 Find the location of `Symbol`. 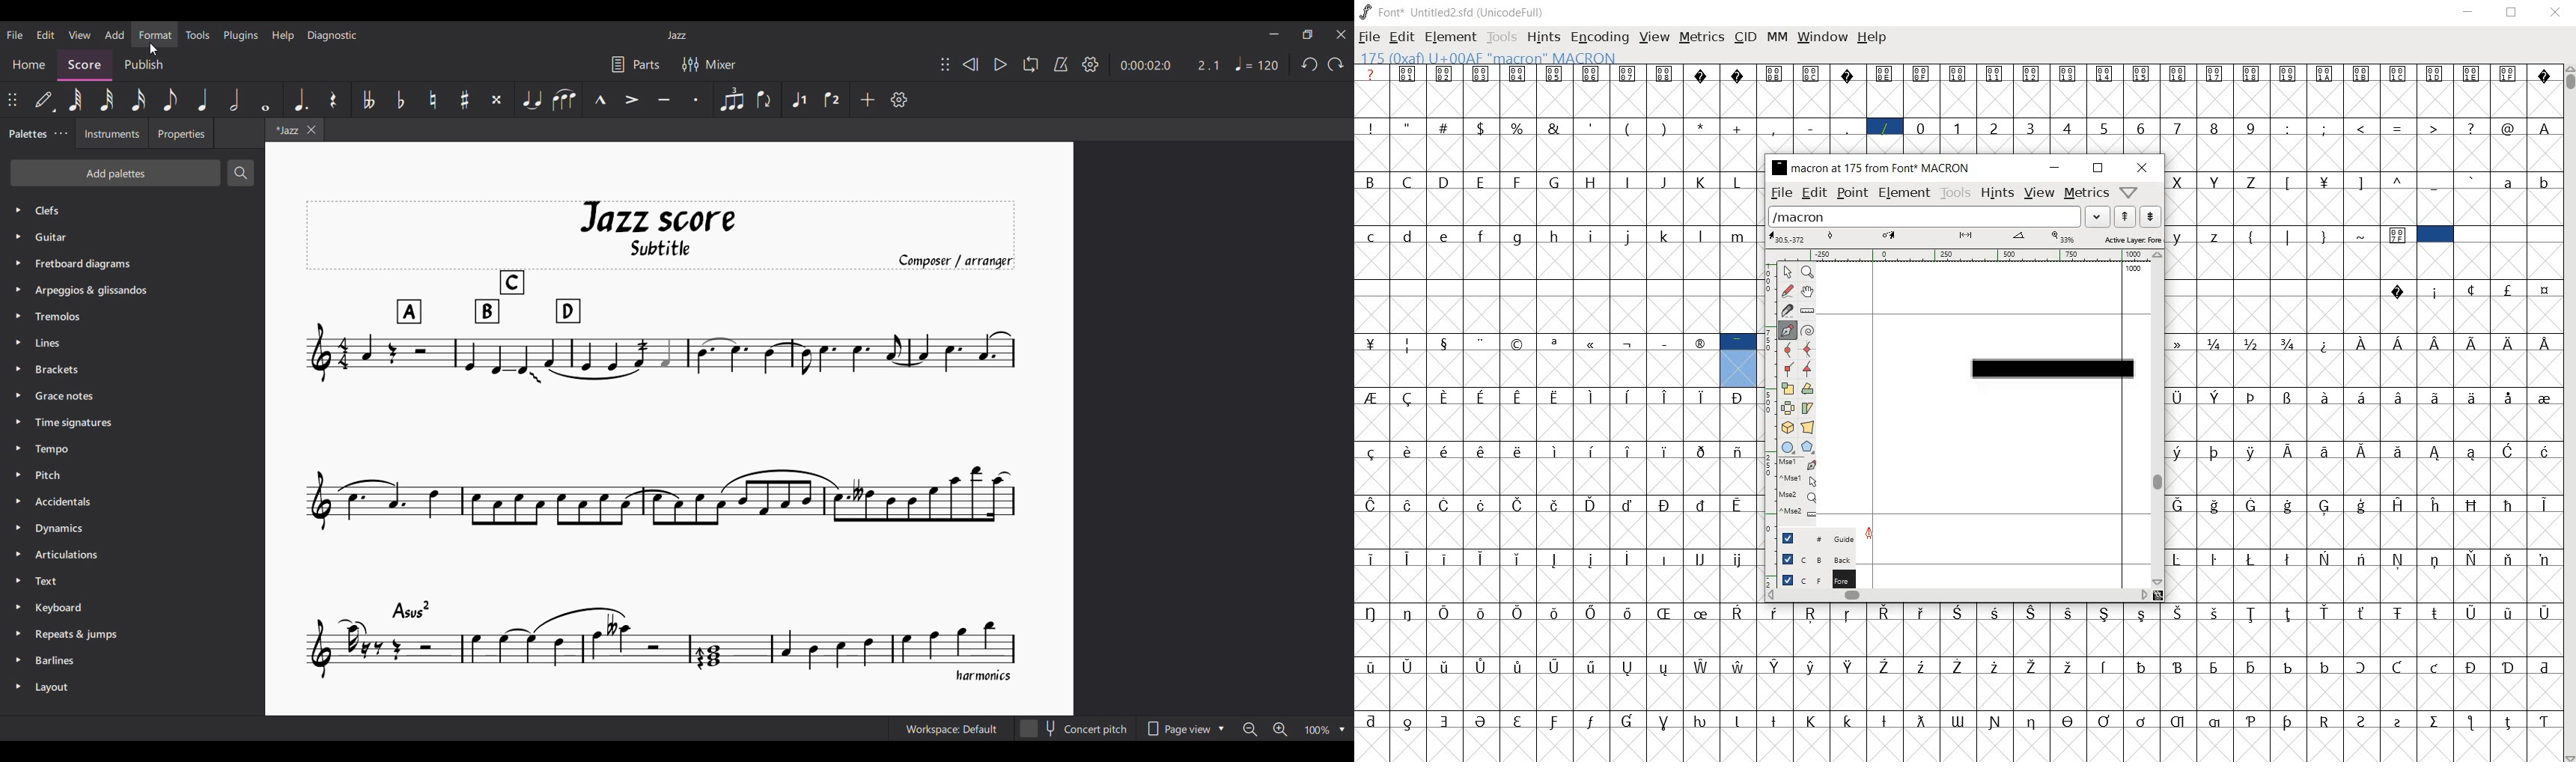

Symbol is located at coordinates (2396, 504).